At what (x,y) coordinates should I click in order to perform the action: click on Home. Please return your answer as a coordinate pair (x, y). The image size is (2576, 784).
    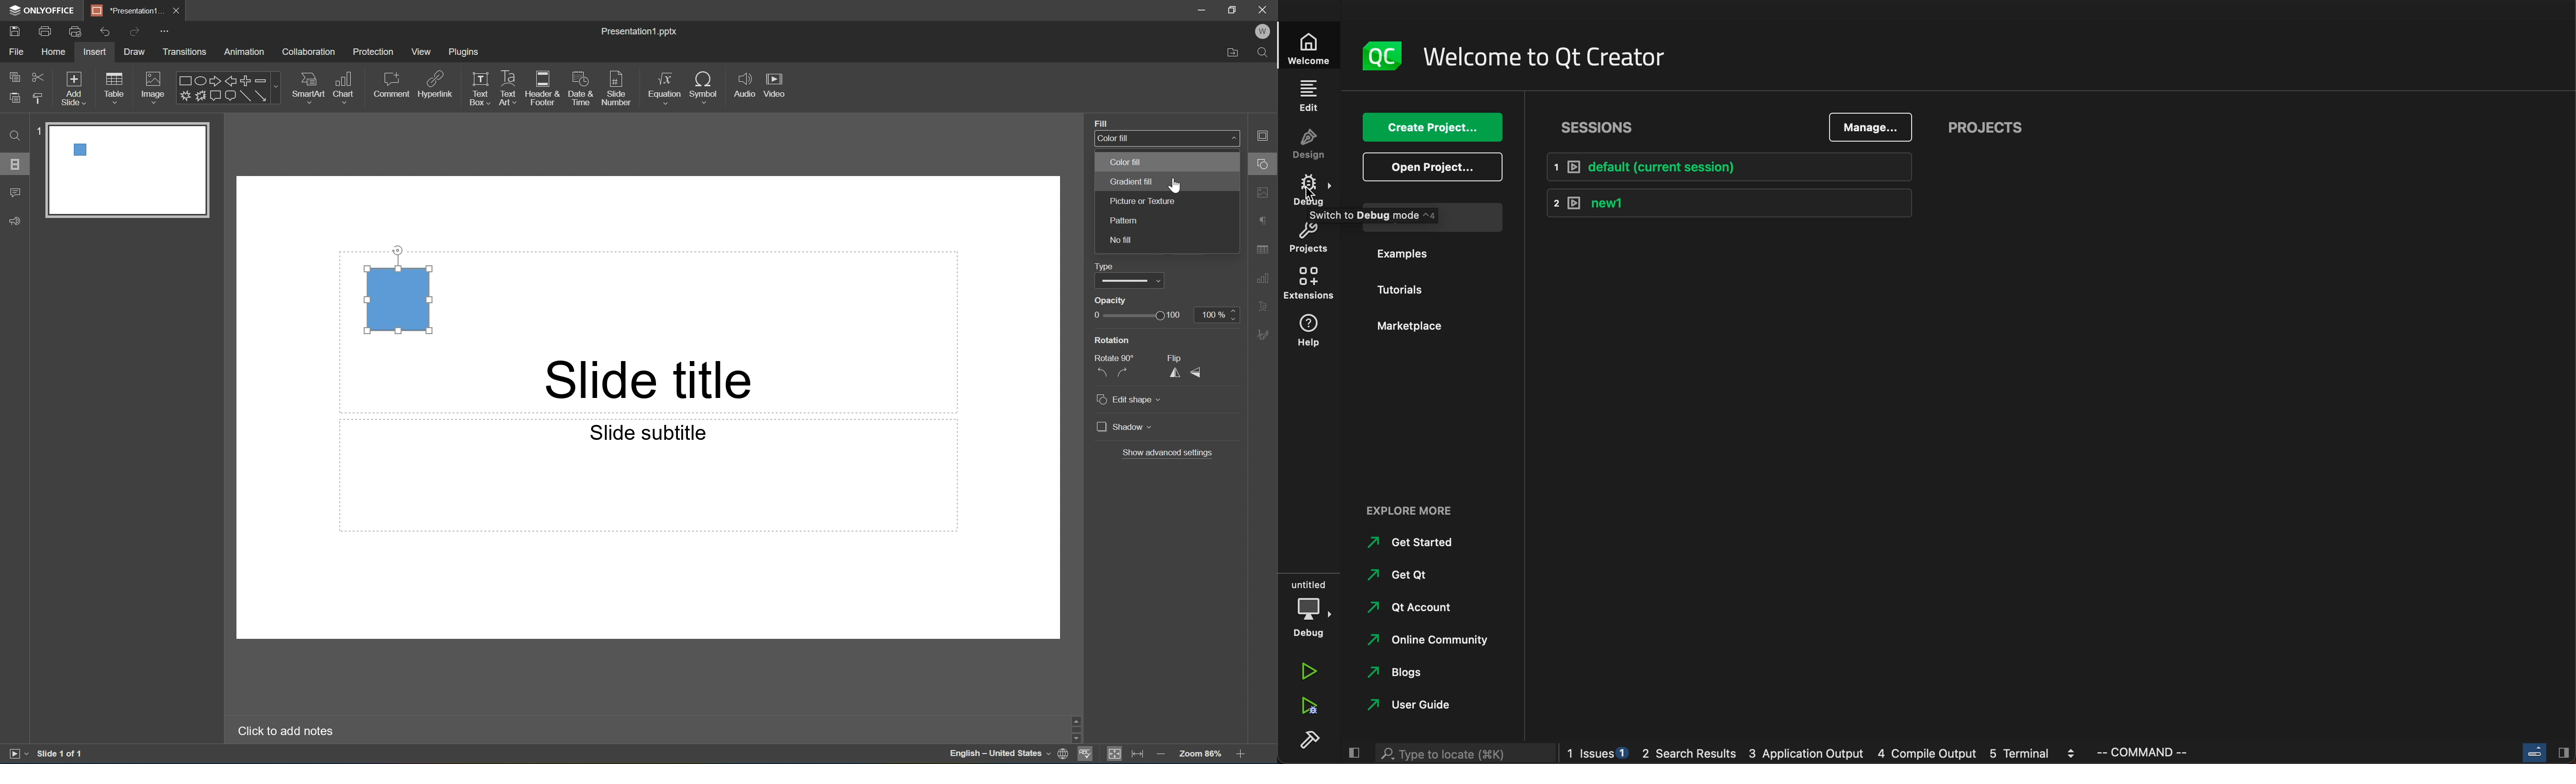
    Looking at the image, I should click on (54, 51).